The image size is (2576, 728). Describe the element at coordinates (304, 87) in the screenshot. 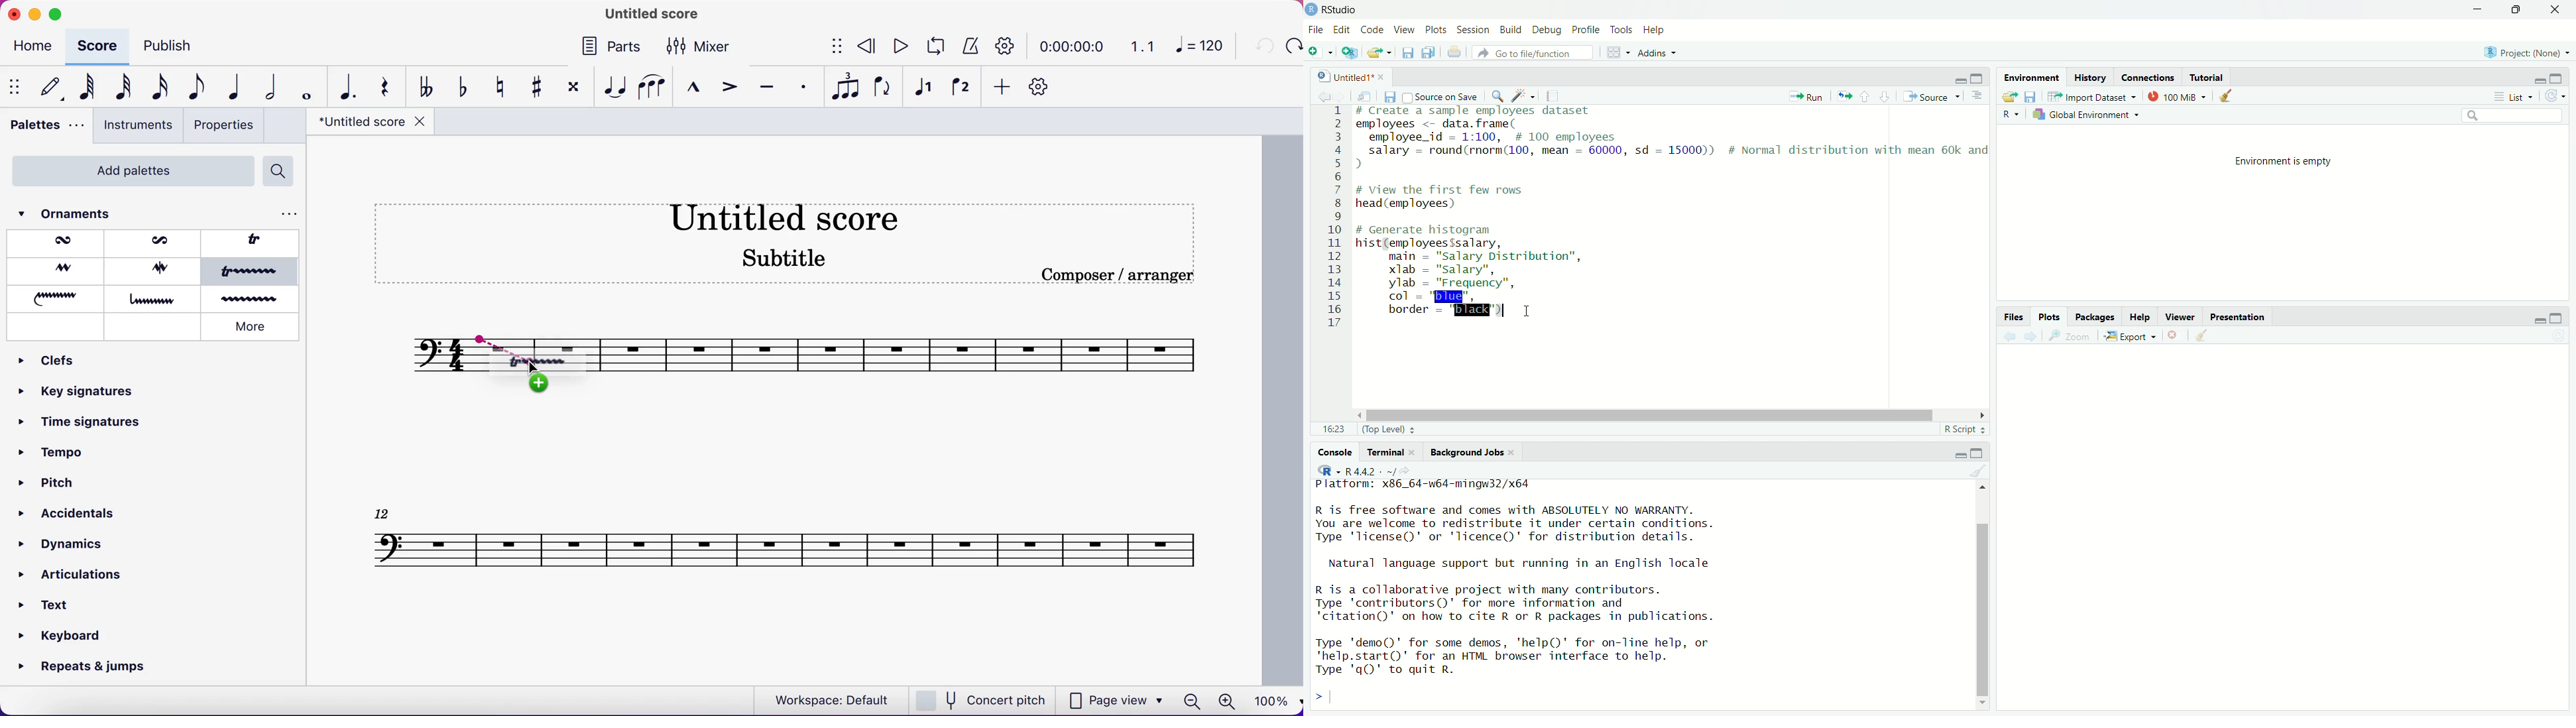

I see `whole note` at that location.